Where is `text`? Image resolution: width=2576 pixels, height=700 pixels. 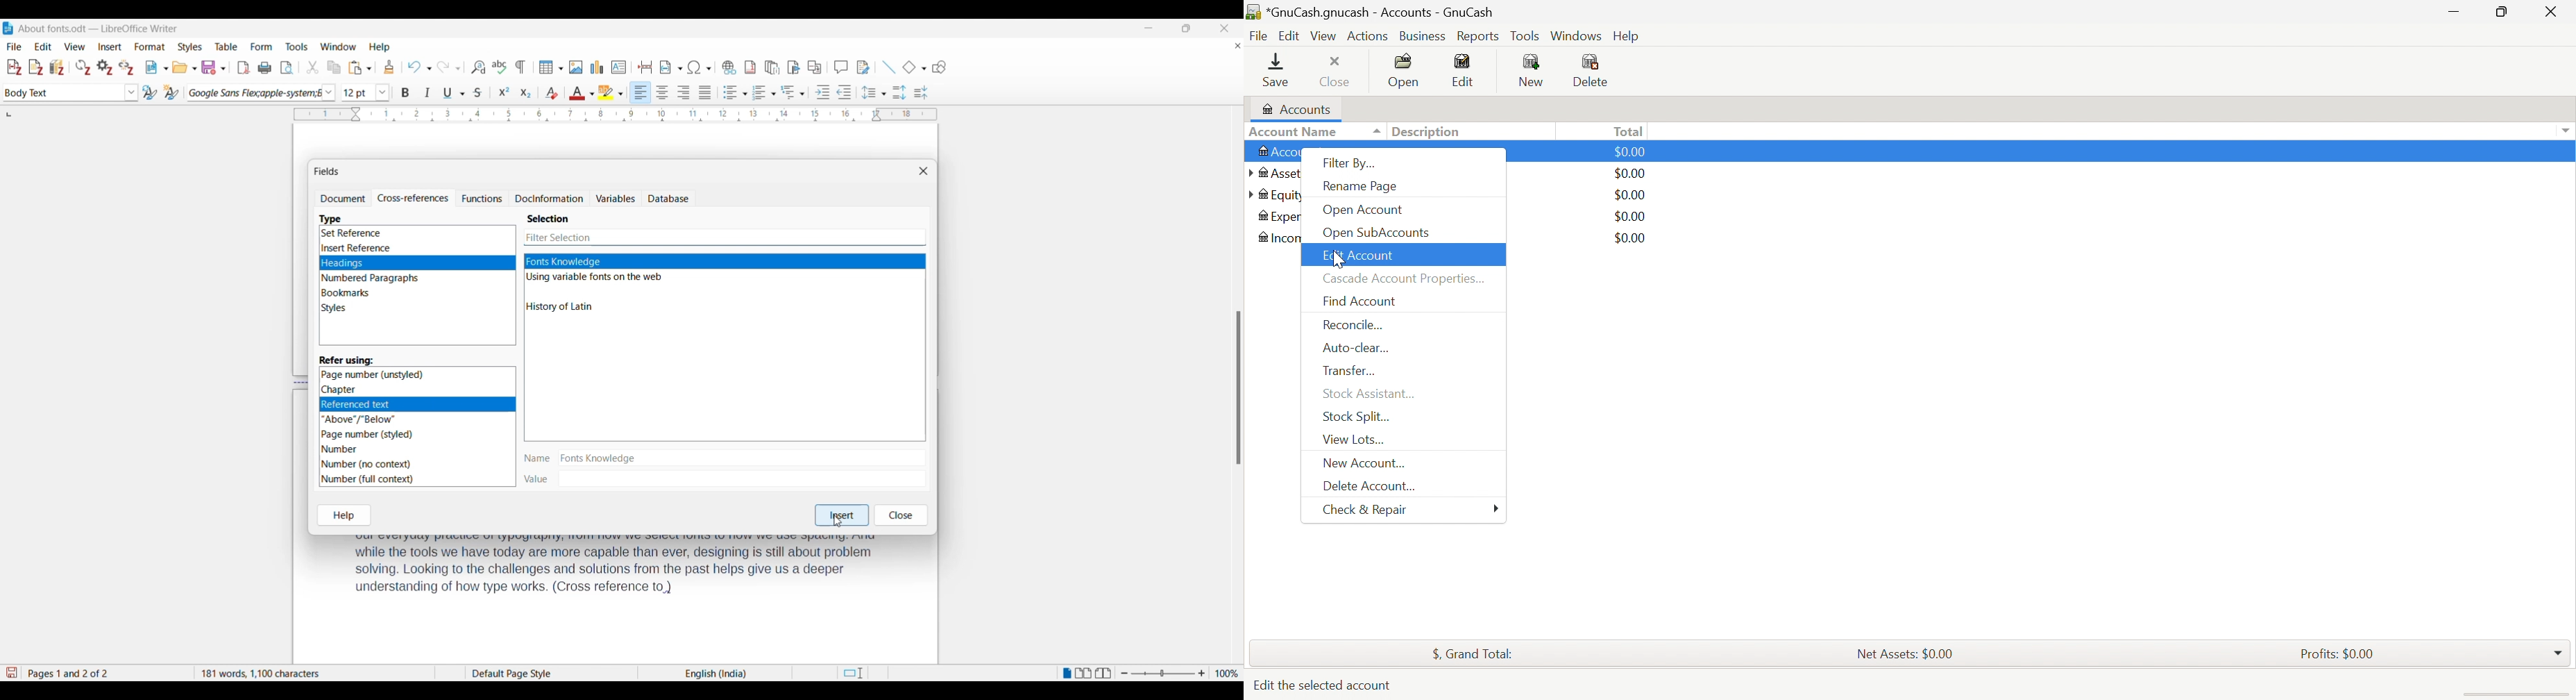 text is located at coordinates (614, 568).